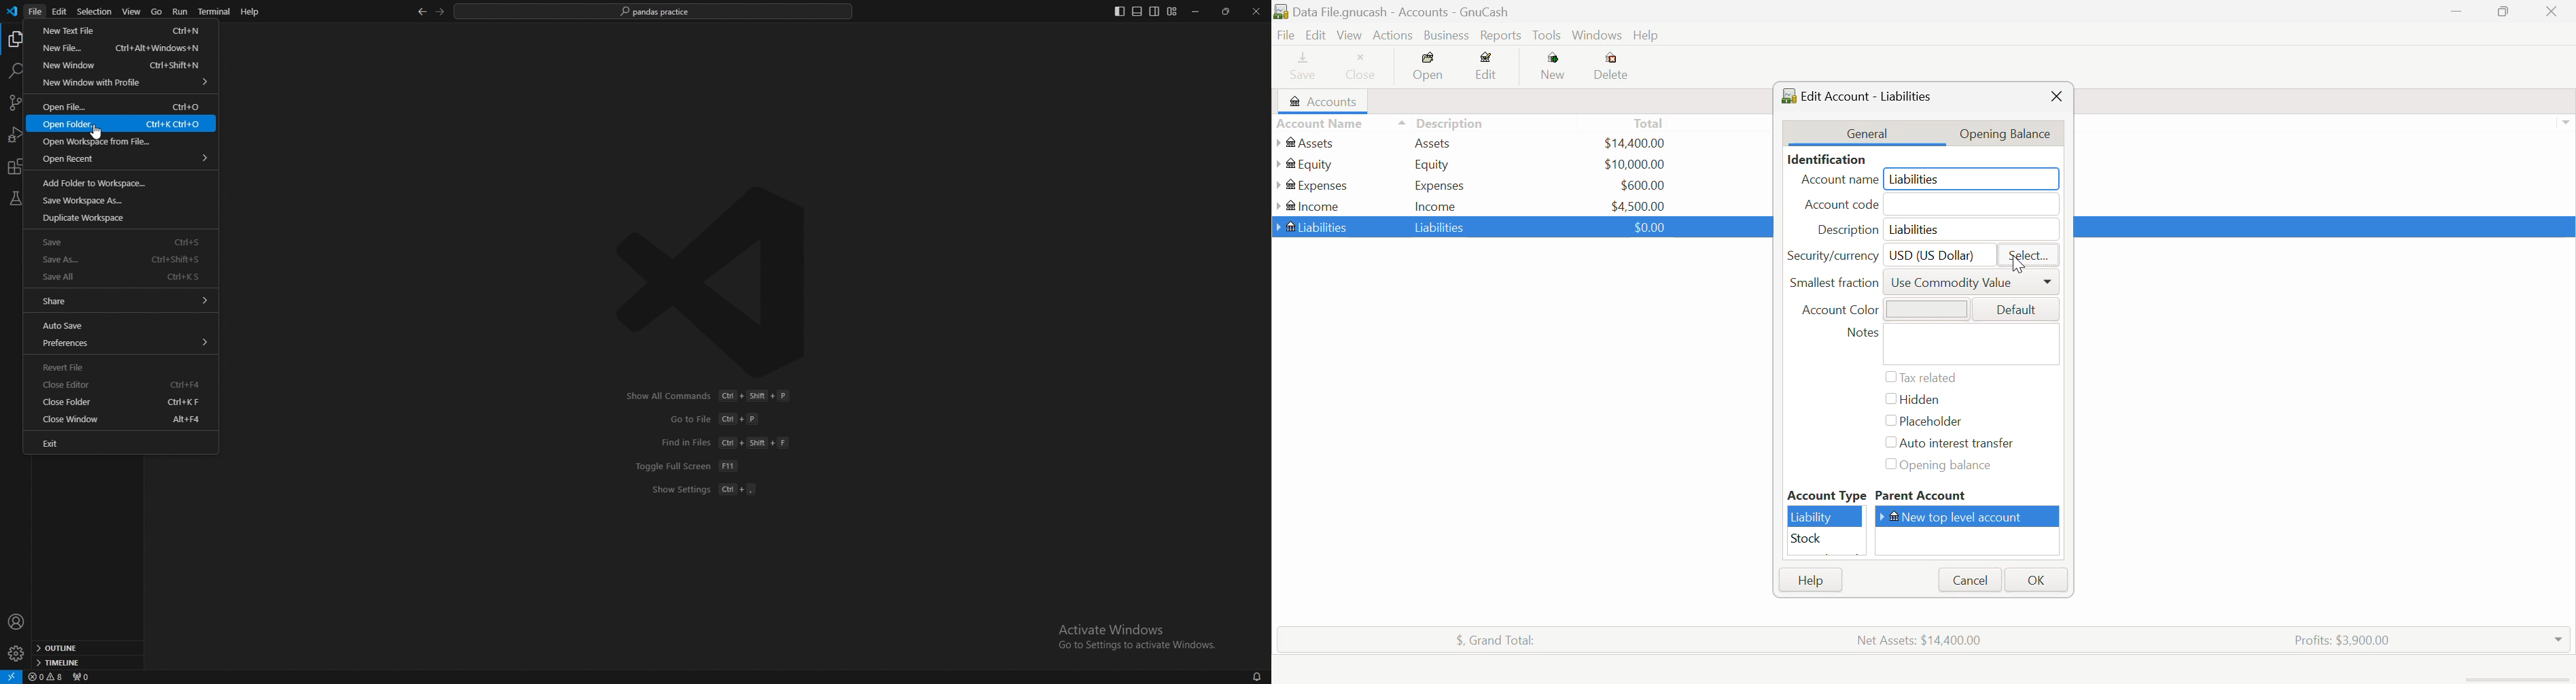 The image size is (2576, 700). I want to click on Cancel, so click(1969, 580).